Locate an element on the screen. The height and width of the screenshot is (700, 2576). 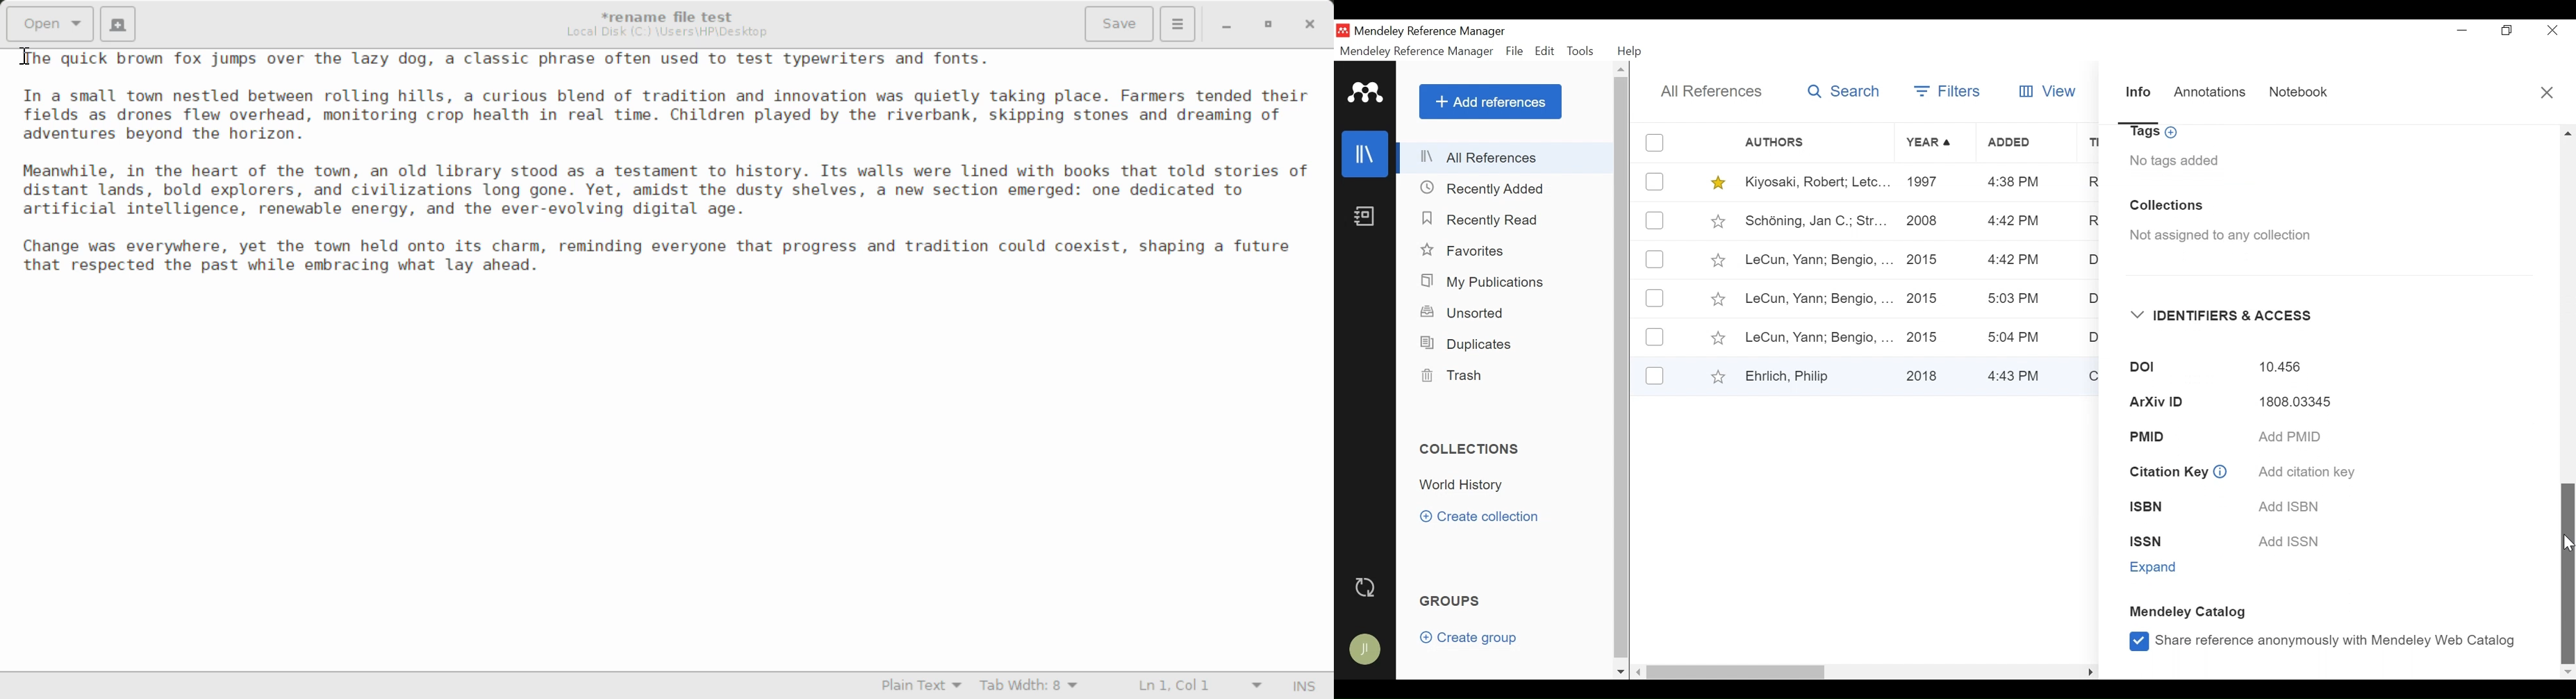
Collections is located at coordinates (2167, 206).